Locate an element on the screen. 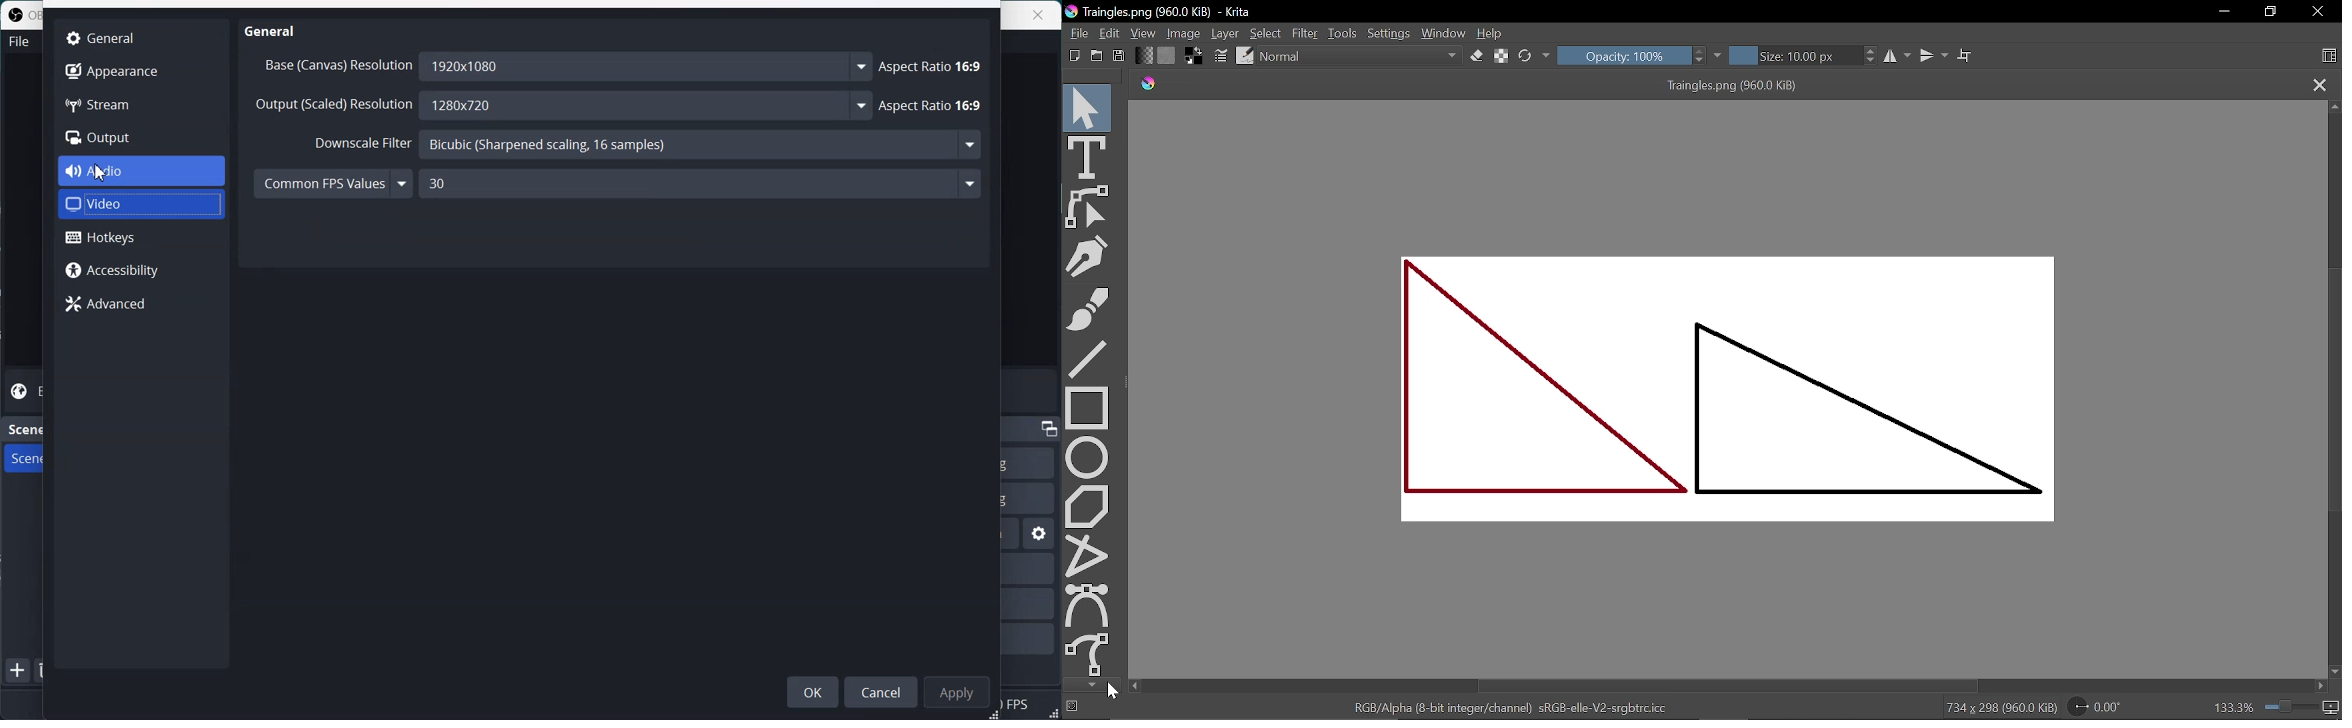  Triangles.png (960.0 KiB) is located at coordinates (1740, 87).